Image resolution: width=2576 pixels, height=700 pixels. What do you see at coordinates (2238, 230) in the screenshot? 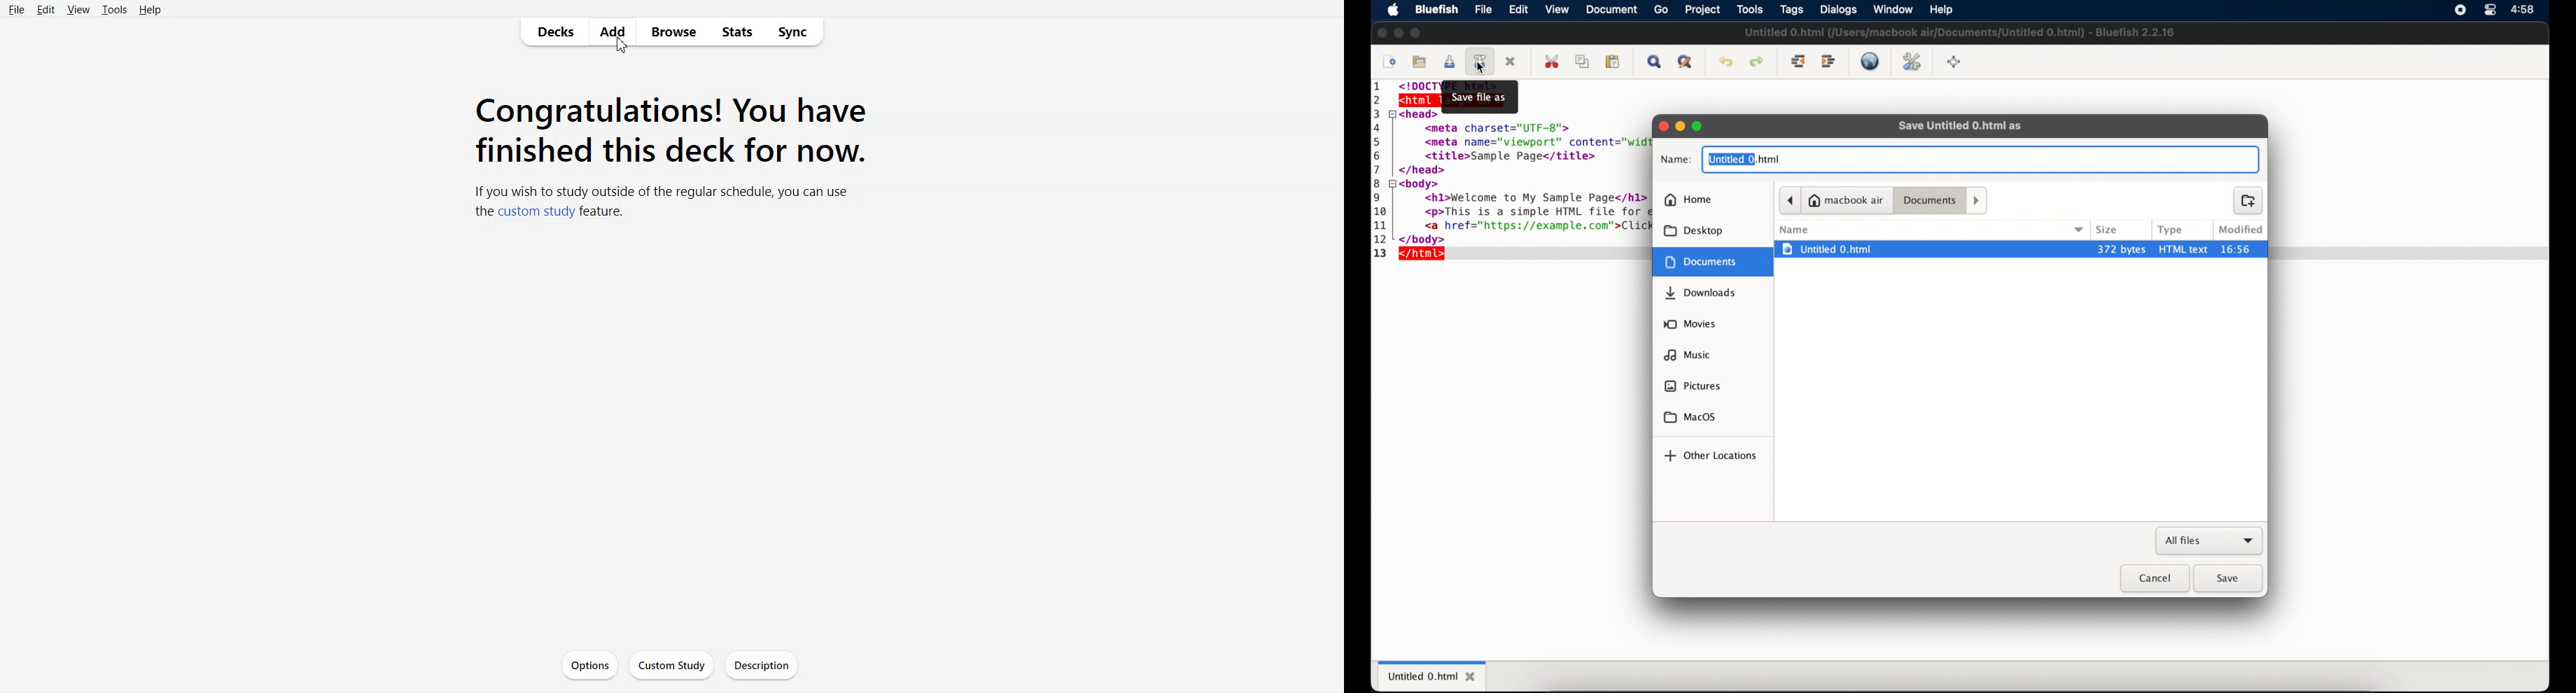
I see `modified` at bounding box center [2238, 230].